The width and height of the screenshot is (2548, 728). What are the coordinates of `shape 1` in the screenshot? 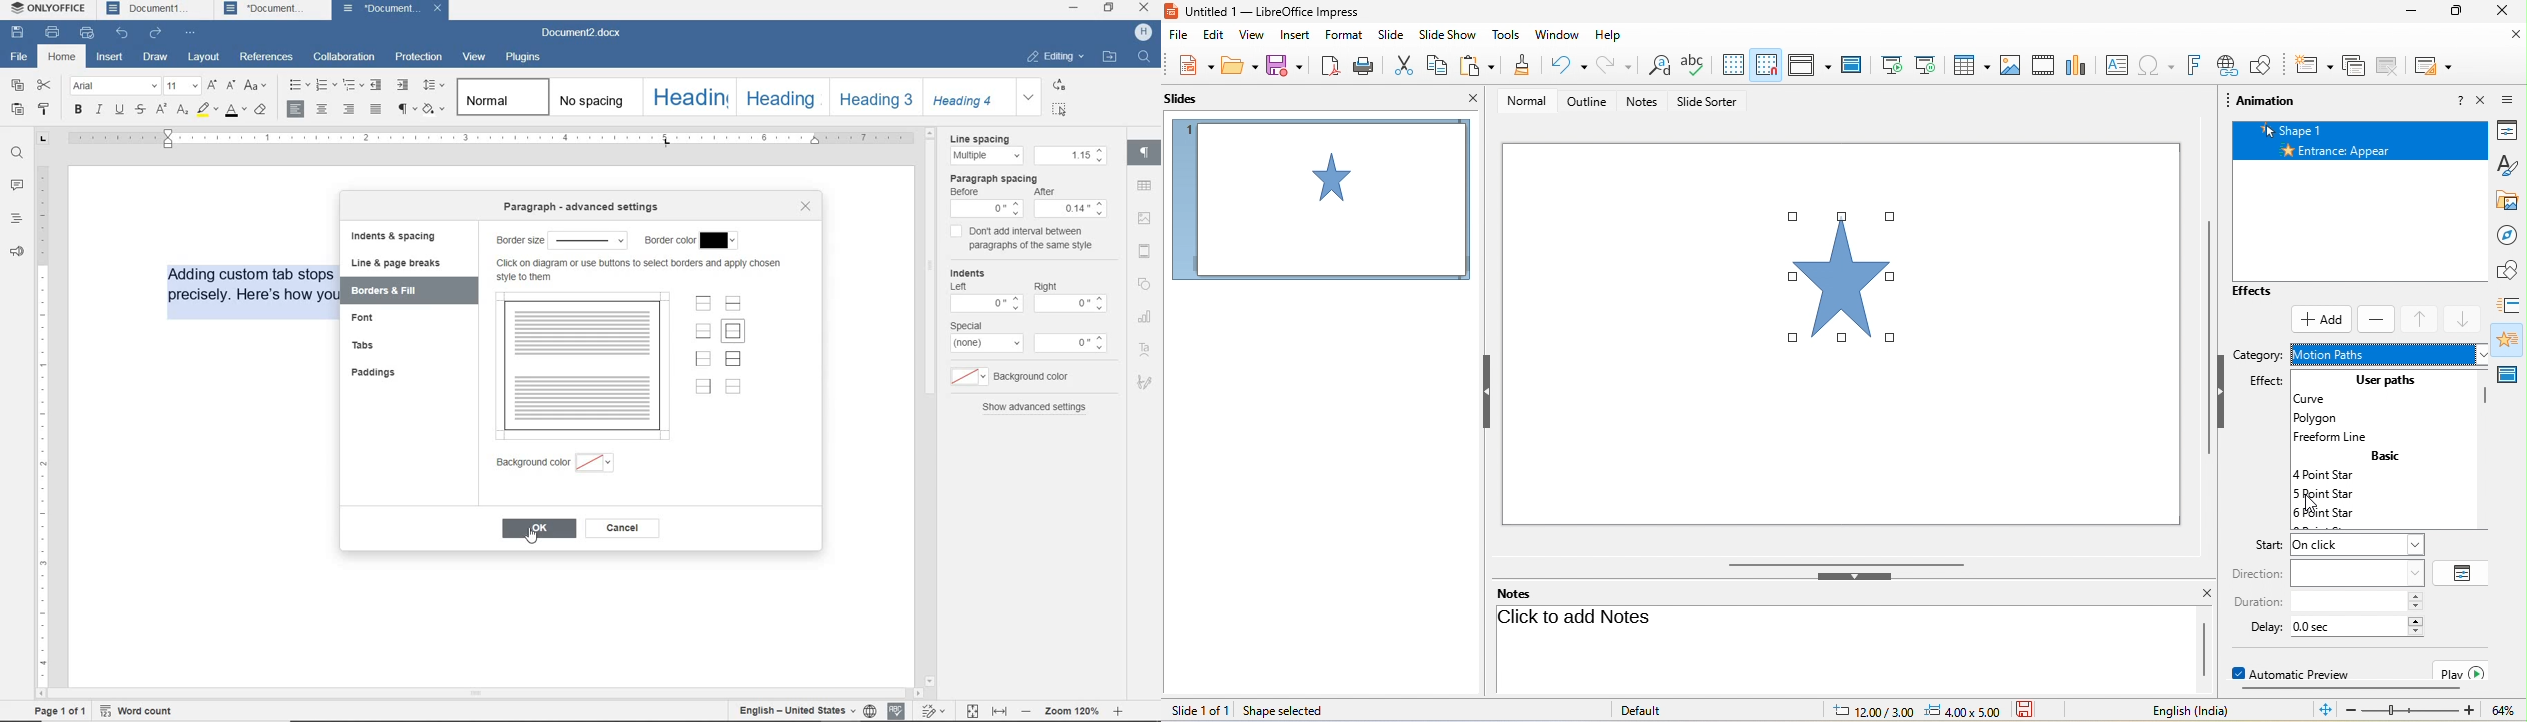 It's located at (2364, 129).